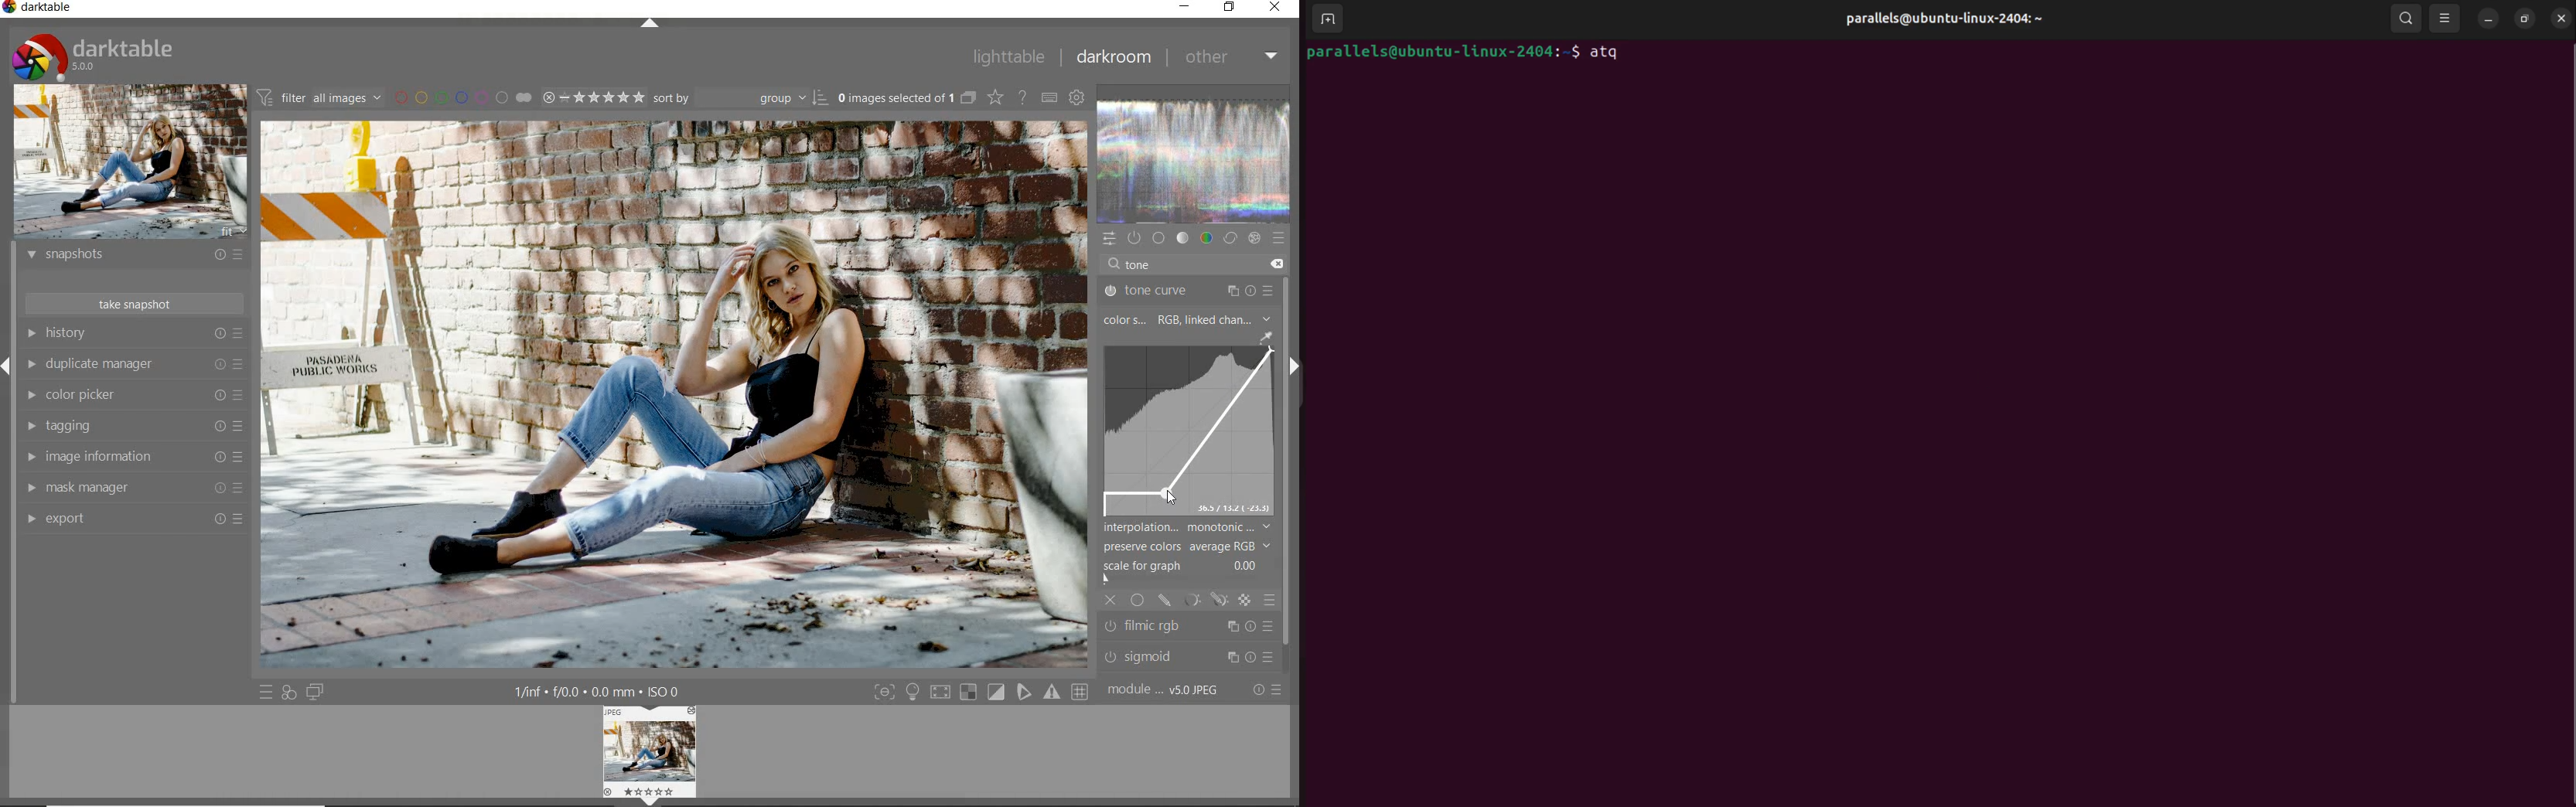 The width and height of the screenshot is (2576, 812). What do you see at coordinates (1230, 239) in the screenshot?
I see `correct` at bounding box center [1230, 239].